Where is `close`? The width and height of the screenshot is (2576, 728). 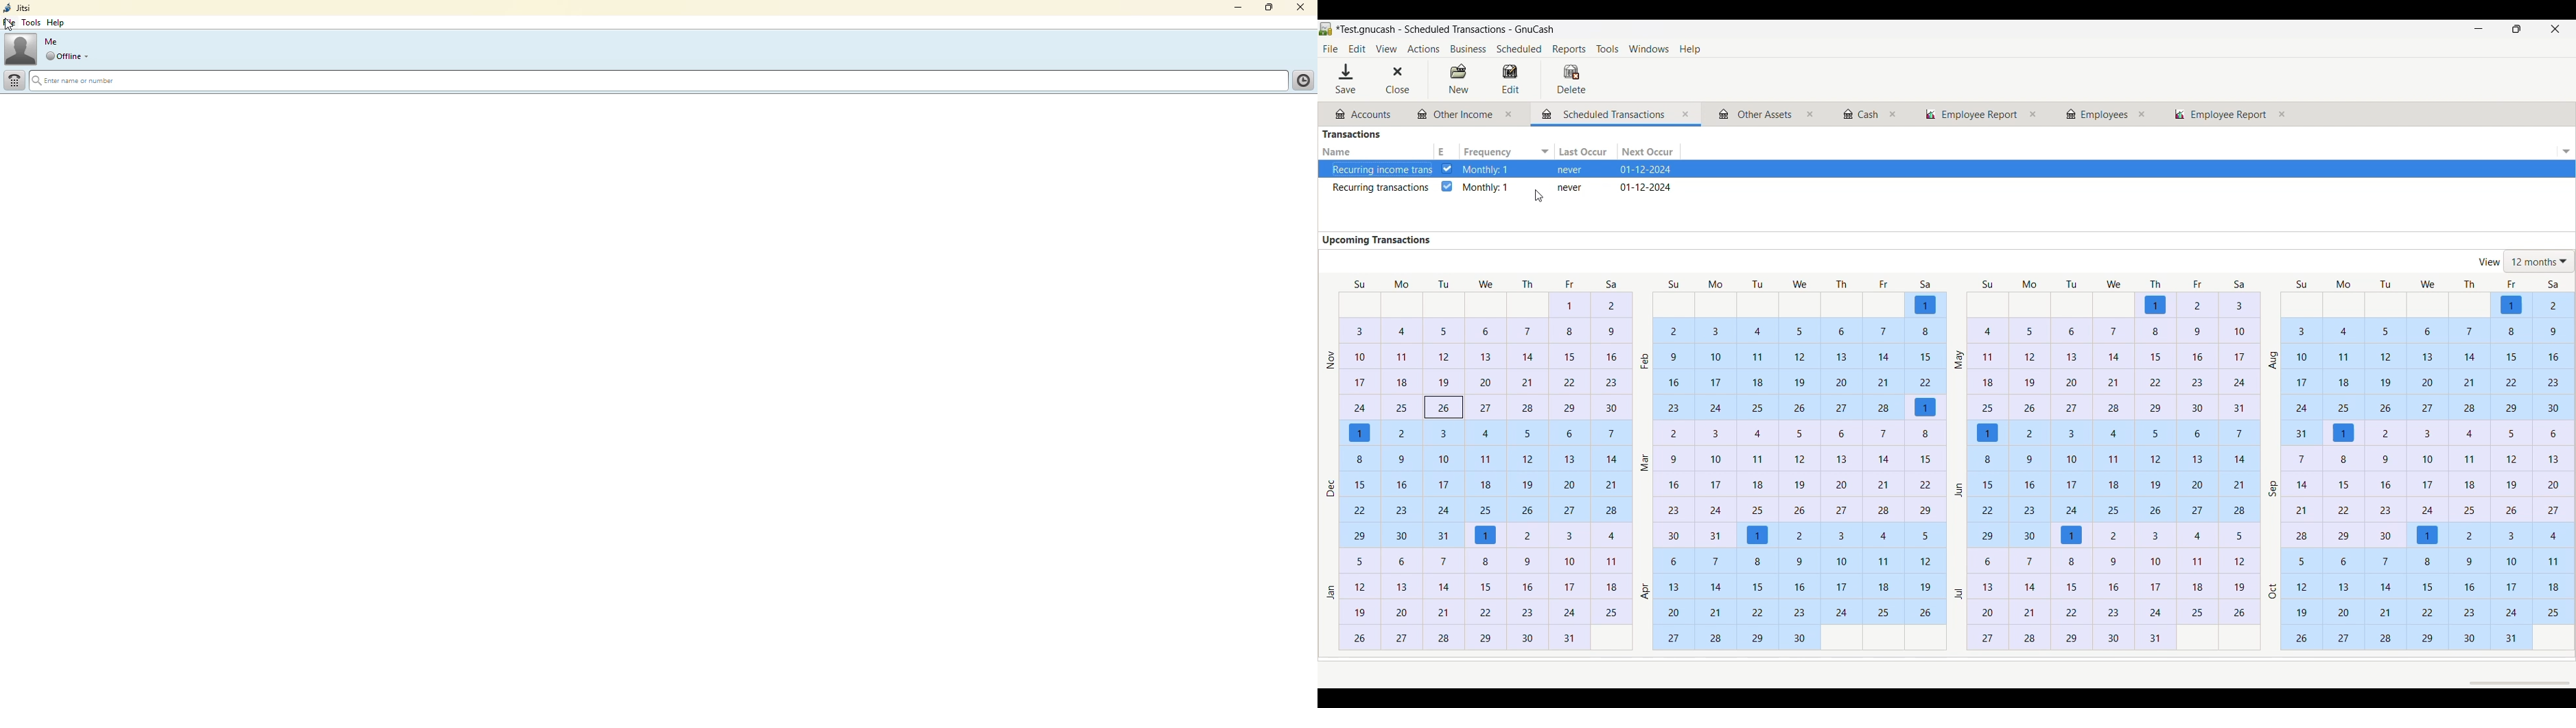 close is located at coordinates (1895, 113).